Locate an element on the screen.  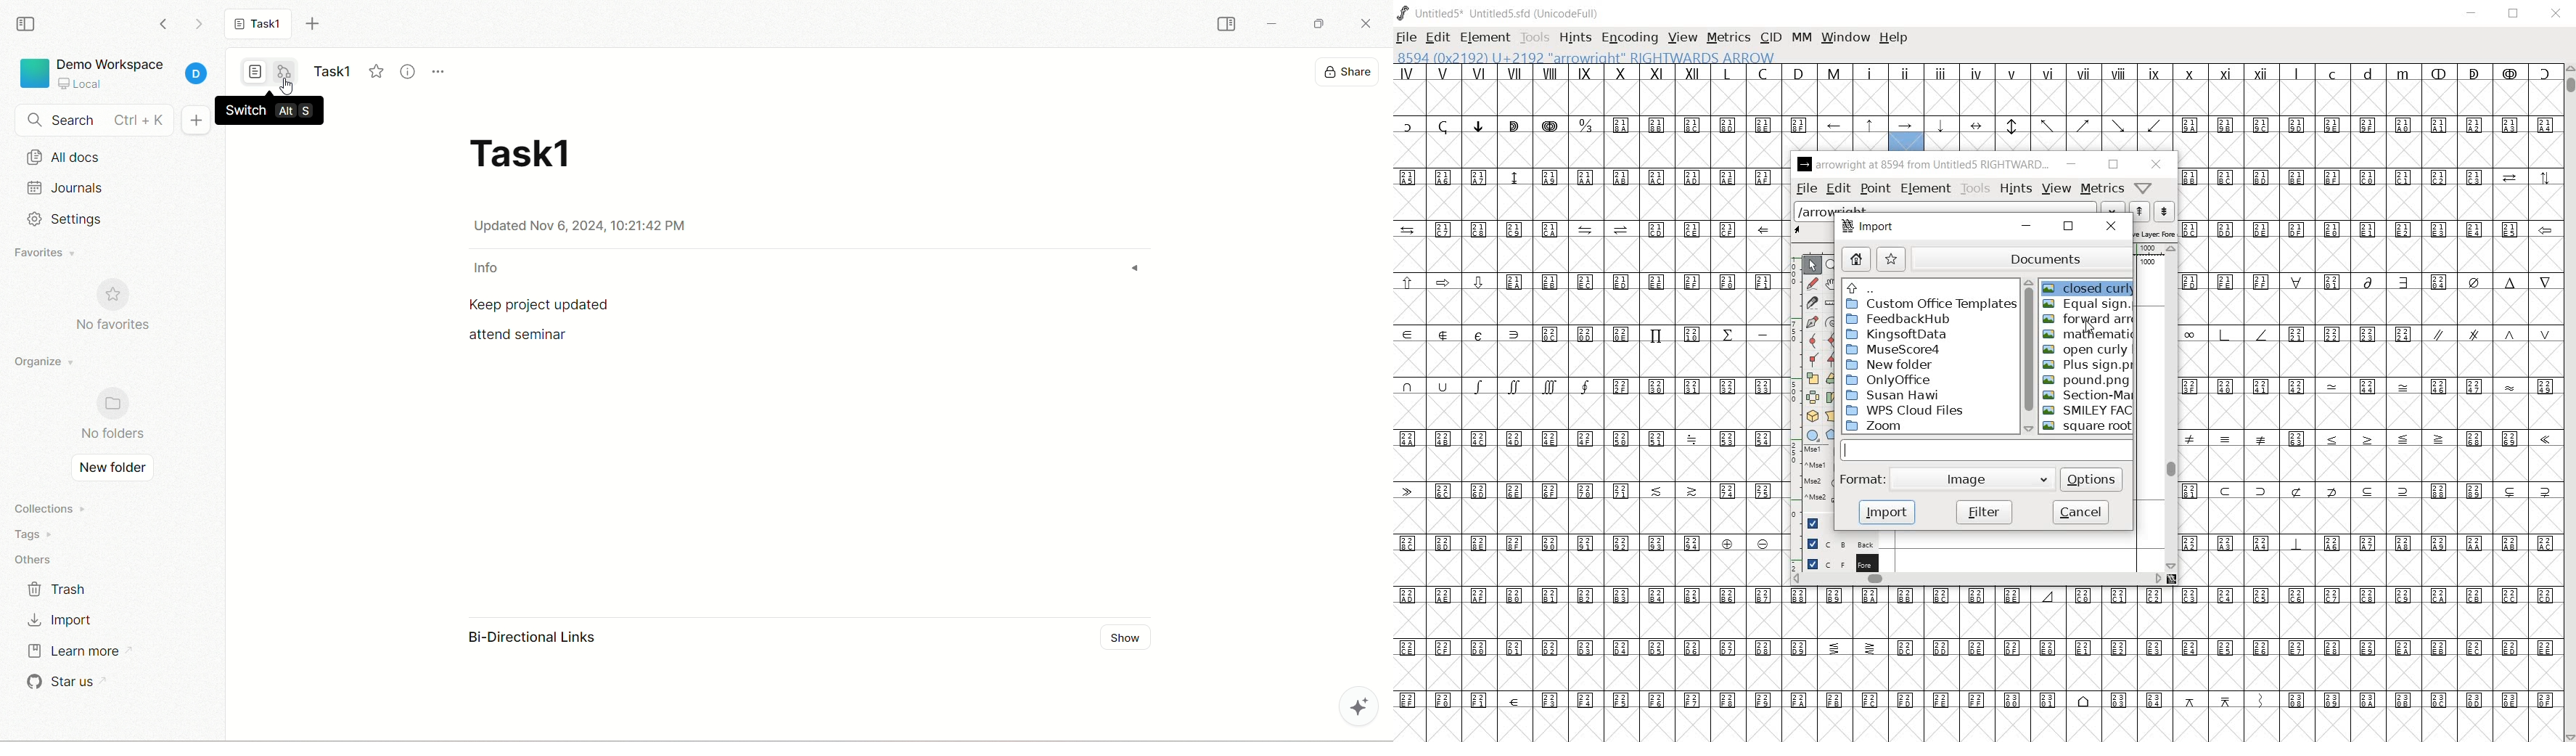
section-mark is located at coordinates (2088, 395).